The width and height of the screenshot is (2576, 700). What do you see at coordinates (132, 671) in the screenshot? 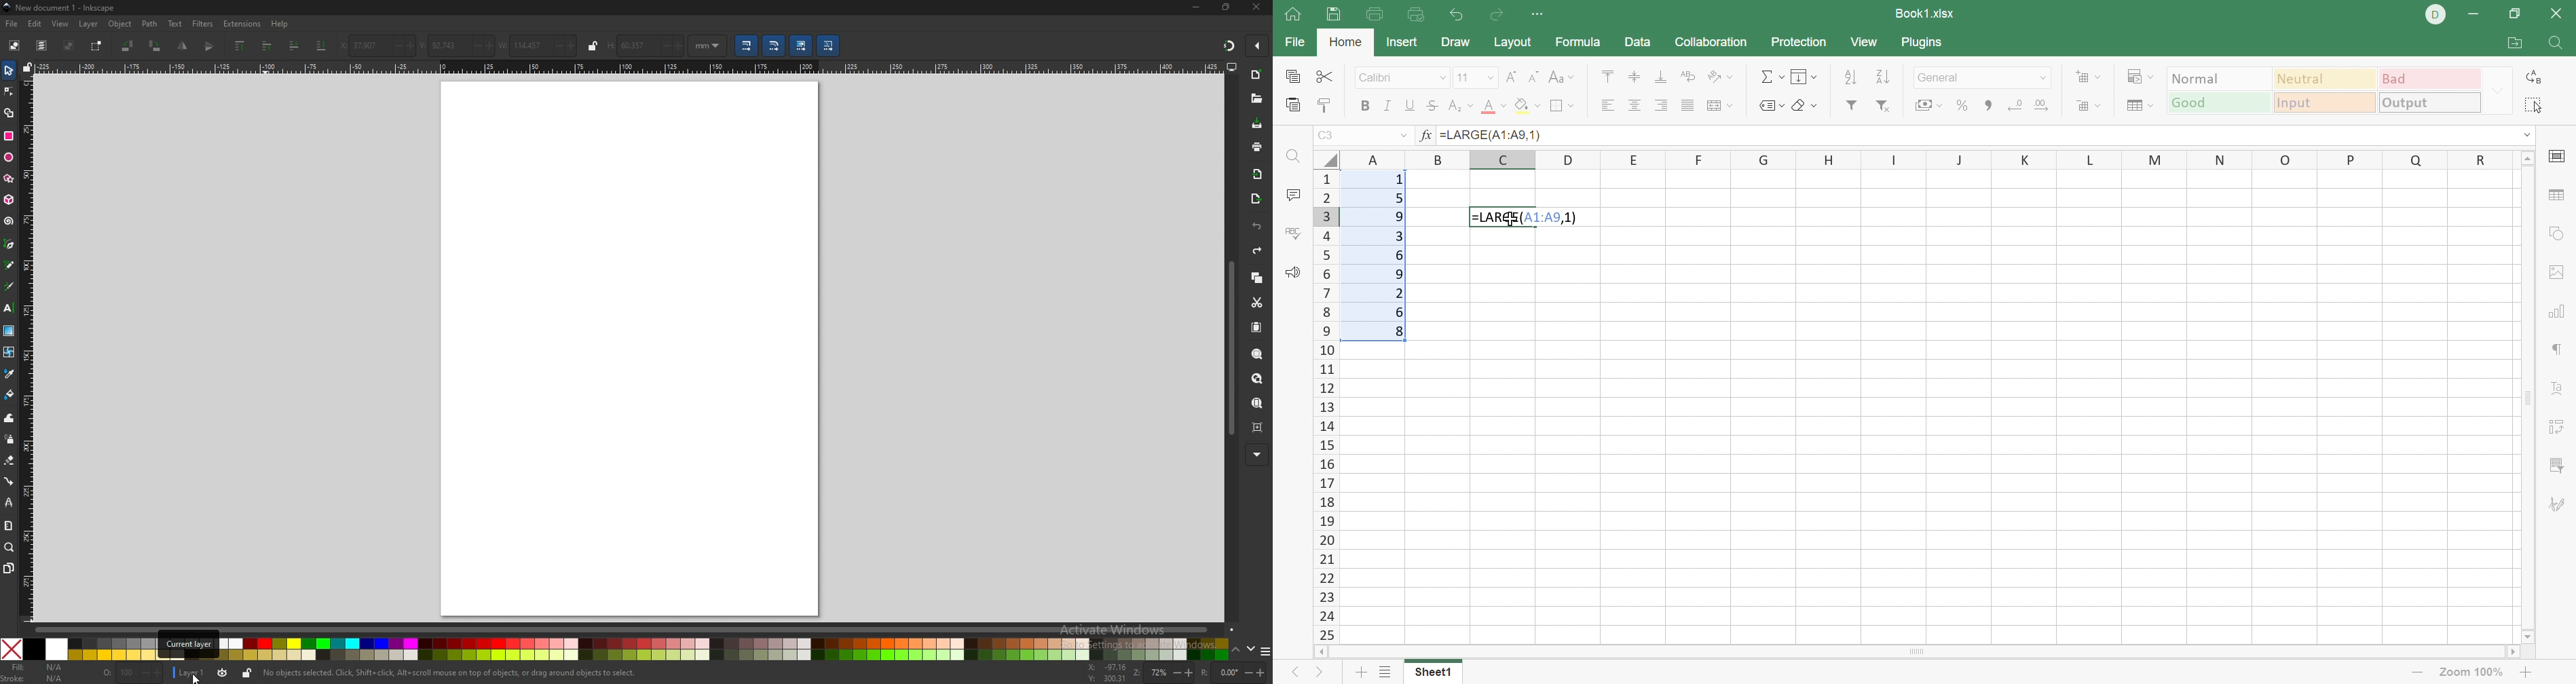
I see `opacity` at bounding box center [132, 671].